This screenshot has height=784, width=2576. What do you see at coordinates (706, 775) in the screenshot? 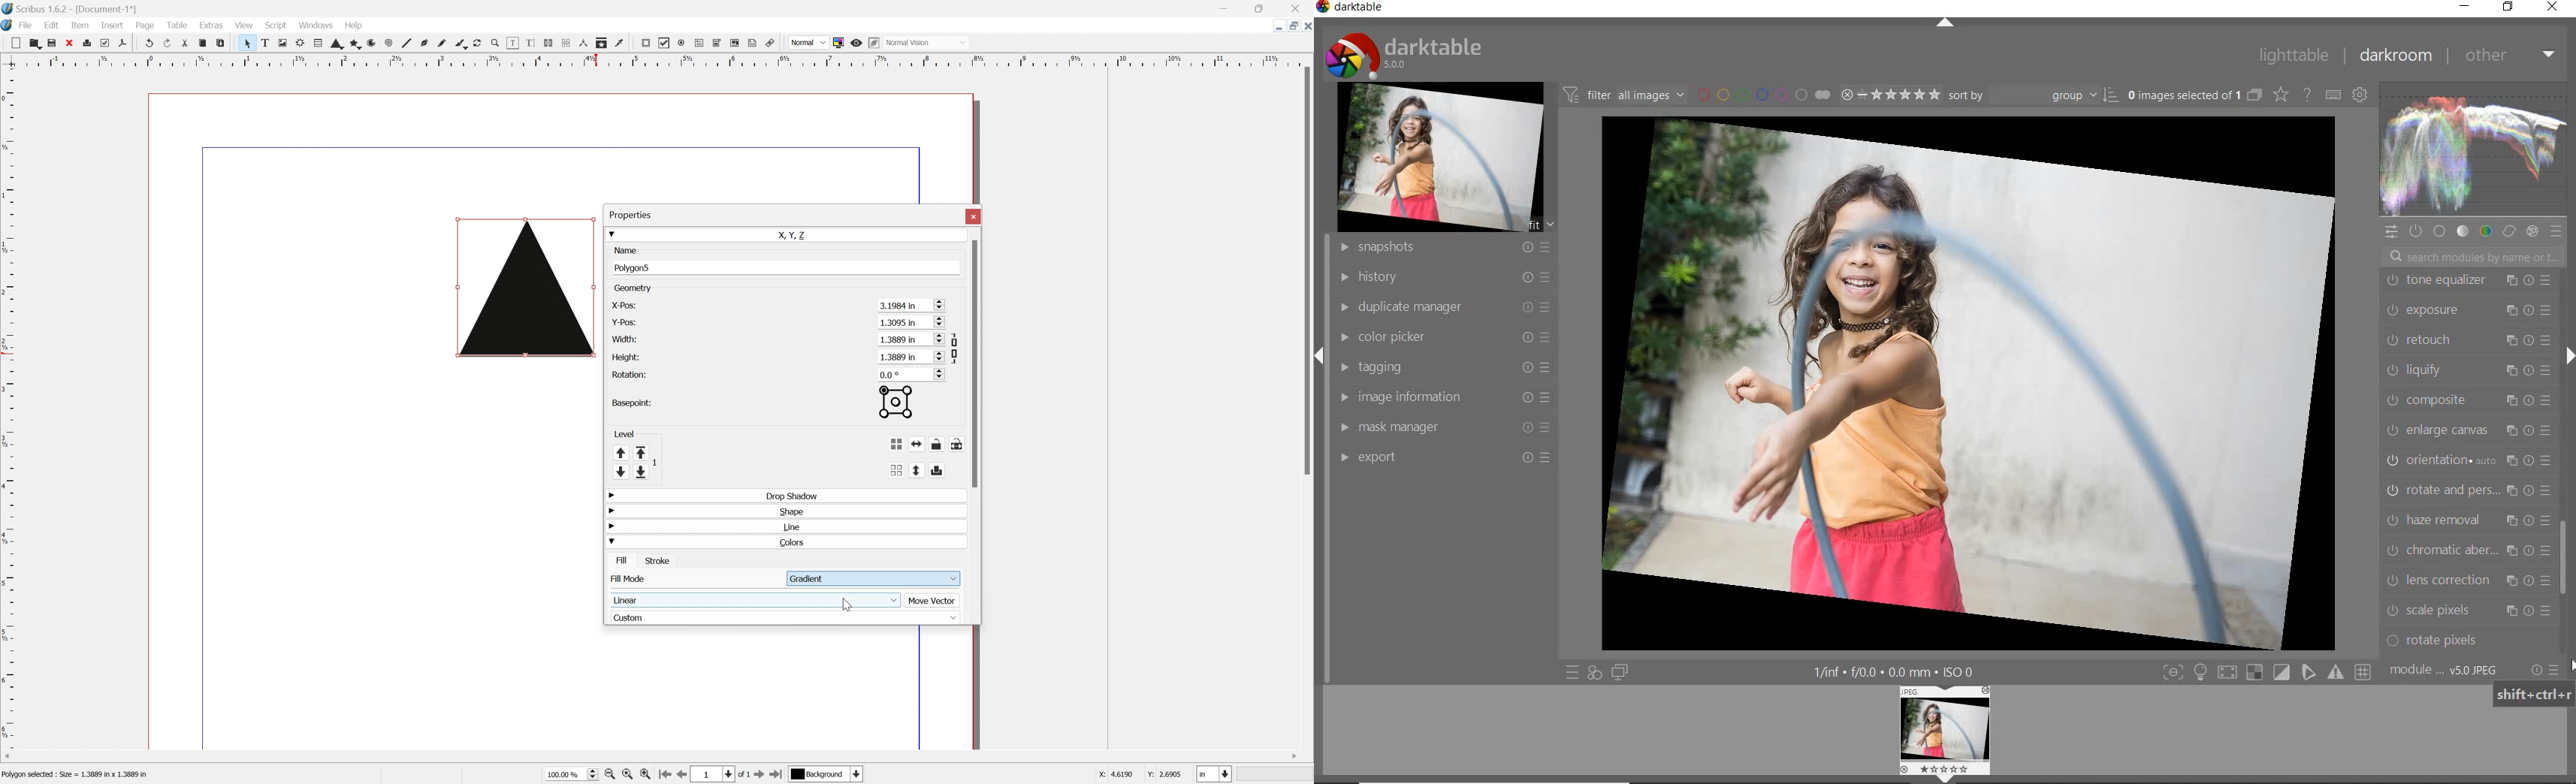
I see `1` at bounding box center [706, 775].